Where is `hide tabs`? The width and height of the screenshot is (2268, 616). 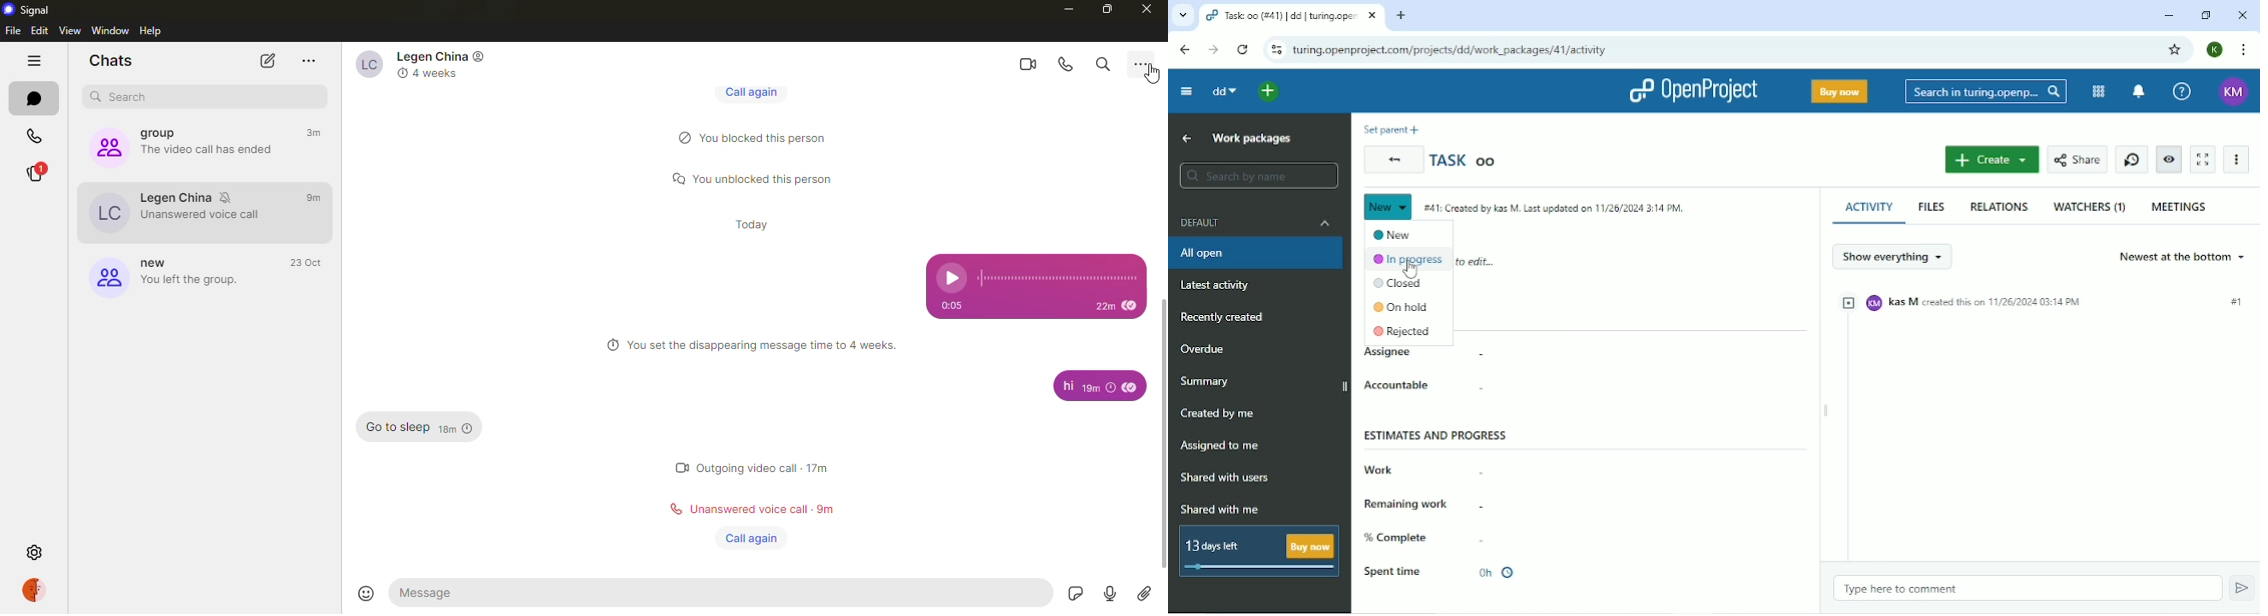 hide tabs is located at coordinates (29, 62).